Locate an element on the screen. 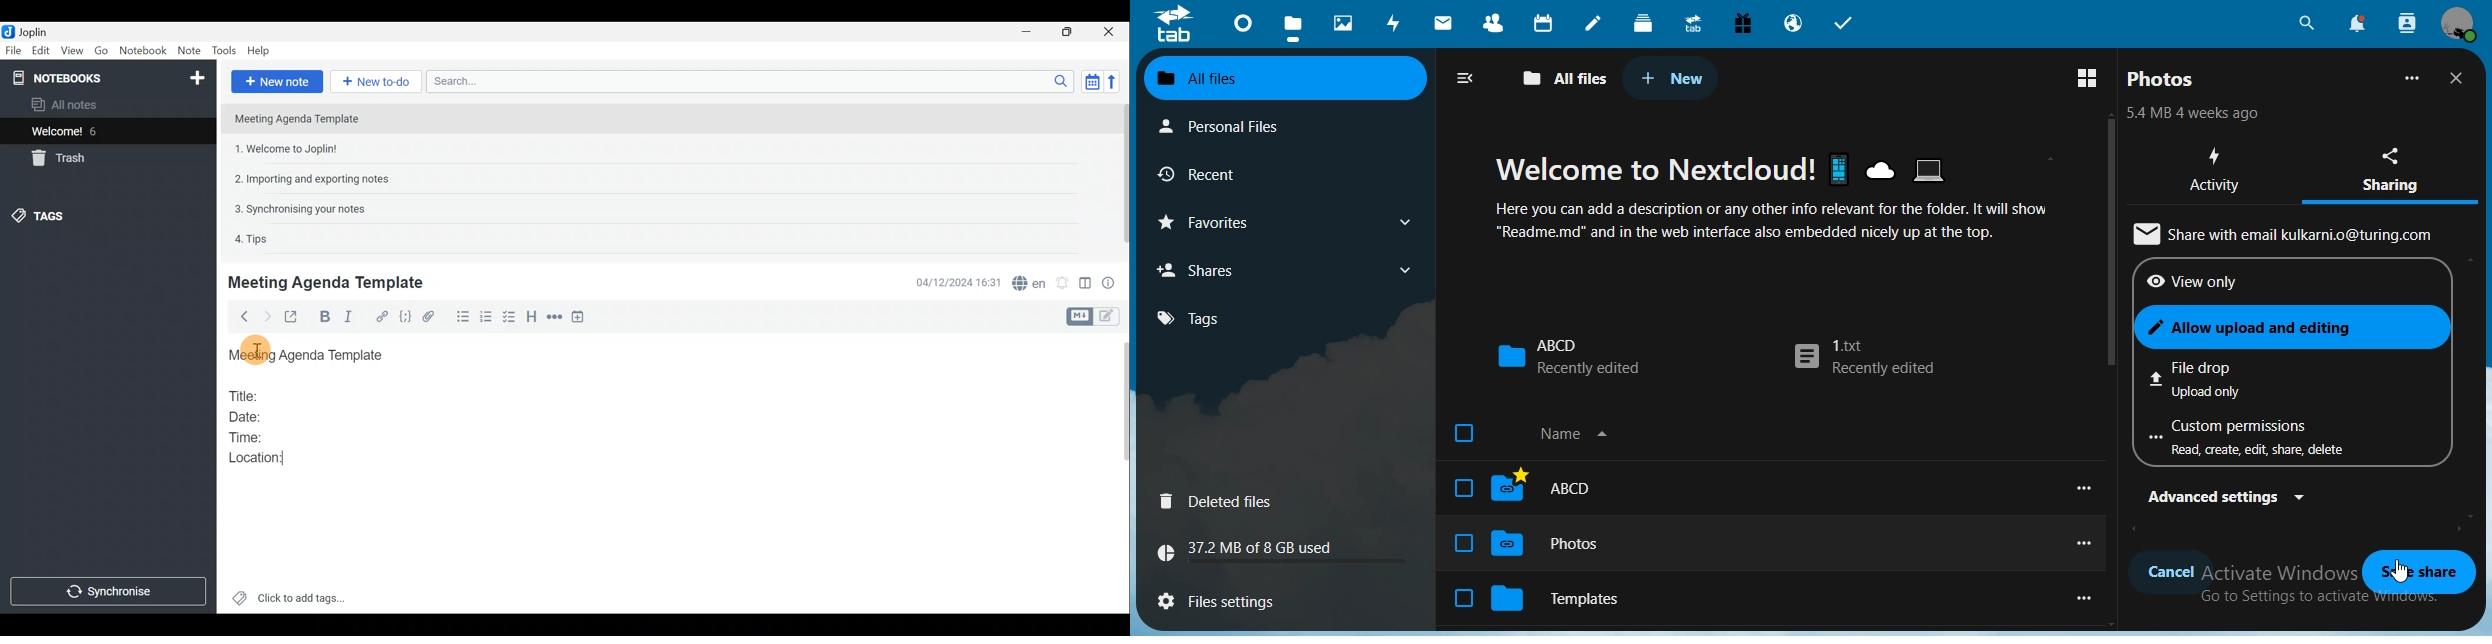 The height and width of the screenshot is (644, 2492). Location: is located at coordinates (260, 462).